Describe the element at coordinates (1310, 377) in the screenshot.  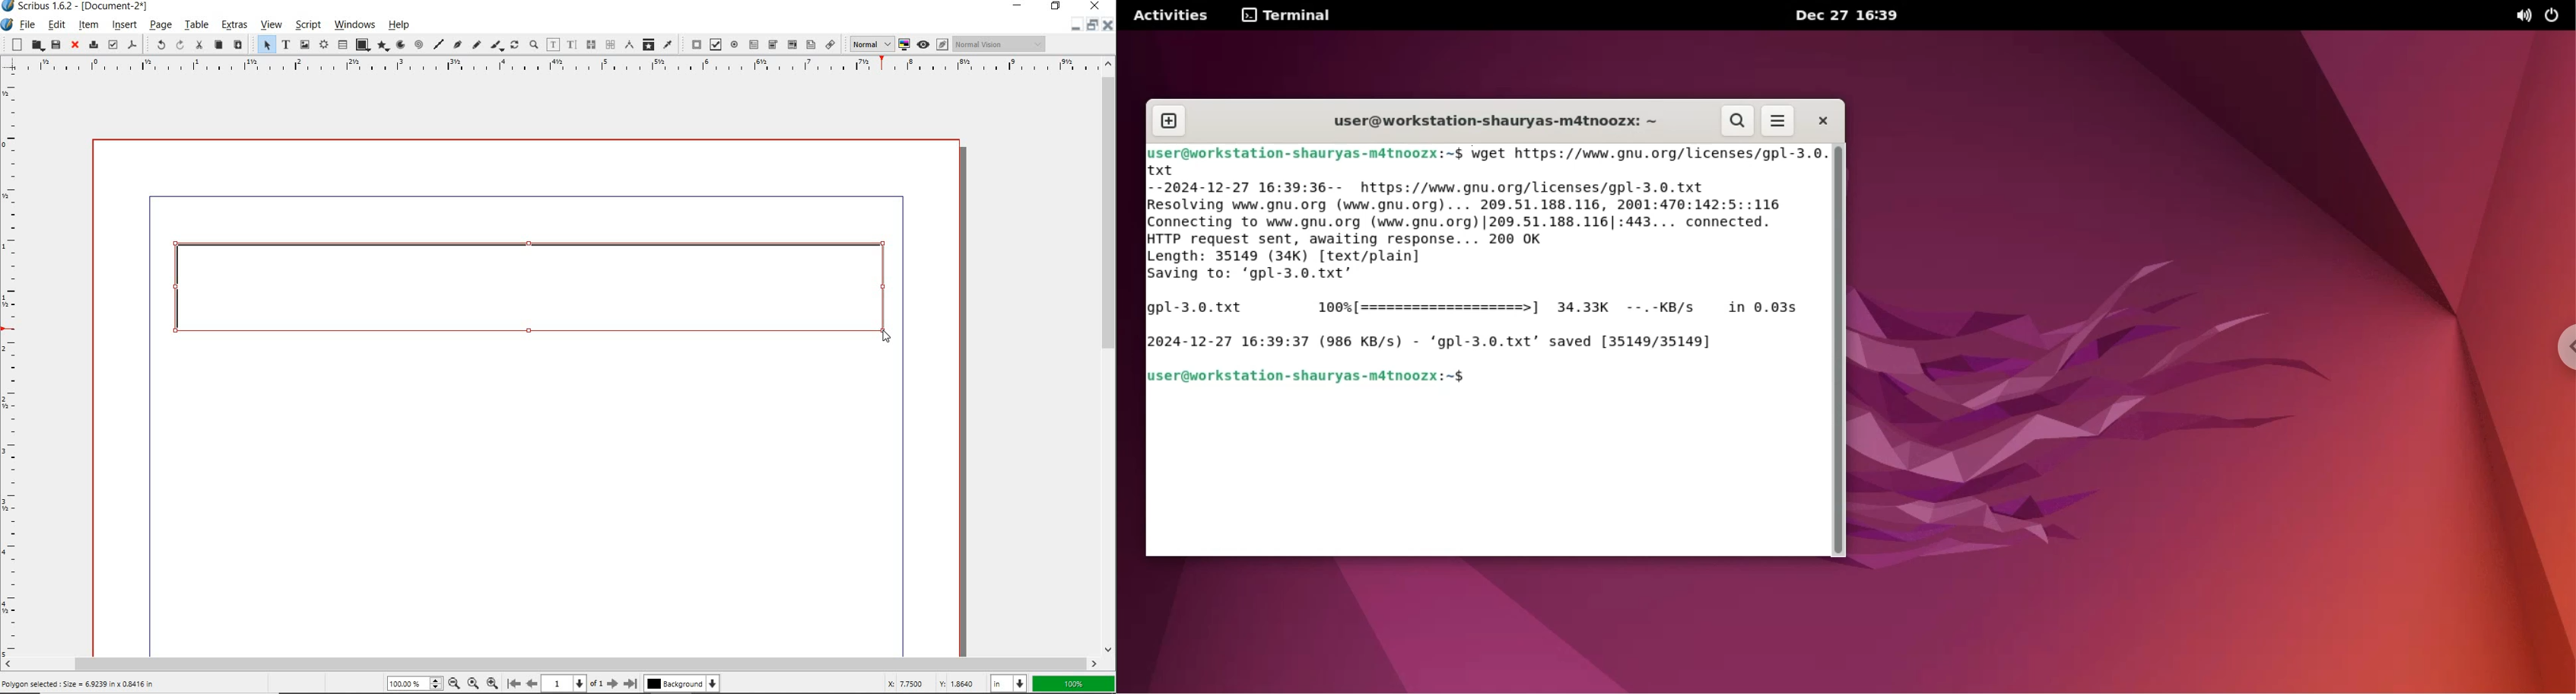
I see `user@workstation-shauryas-m4tnoozx: ~$` at that location.